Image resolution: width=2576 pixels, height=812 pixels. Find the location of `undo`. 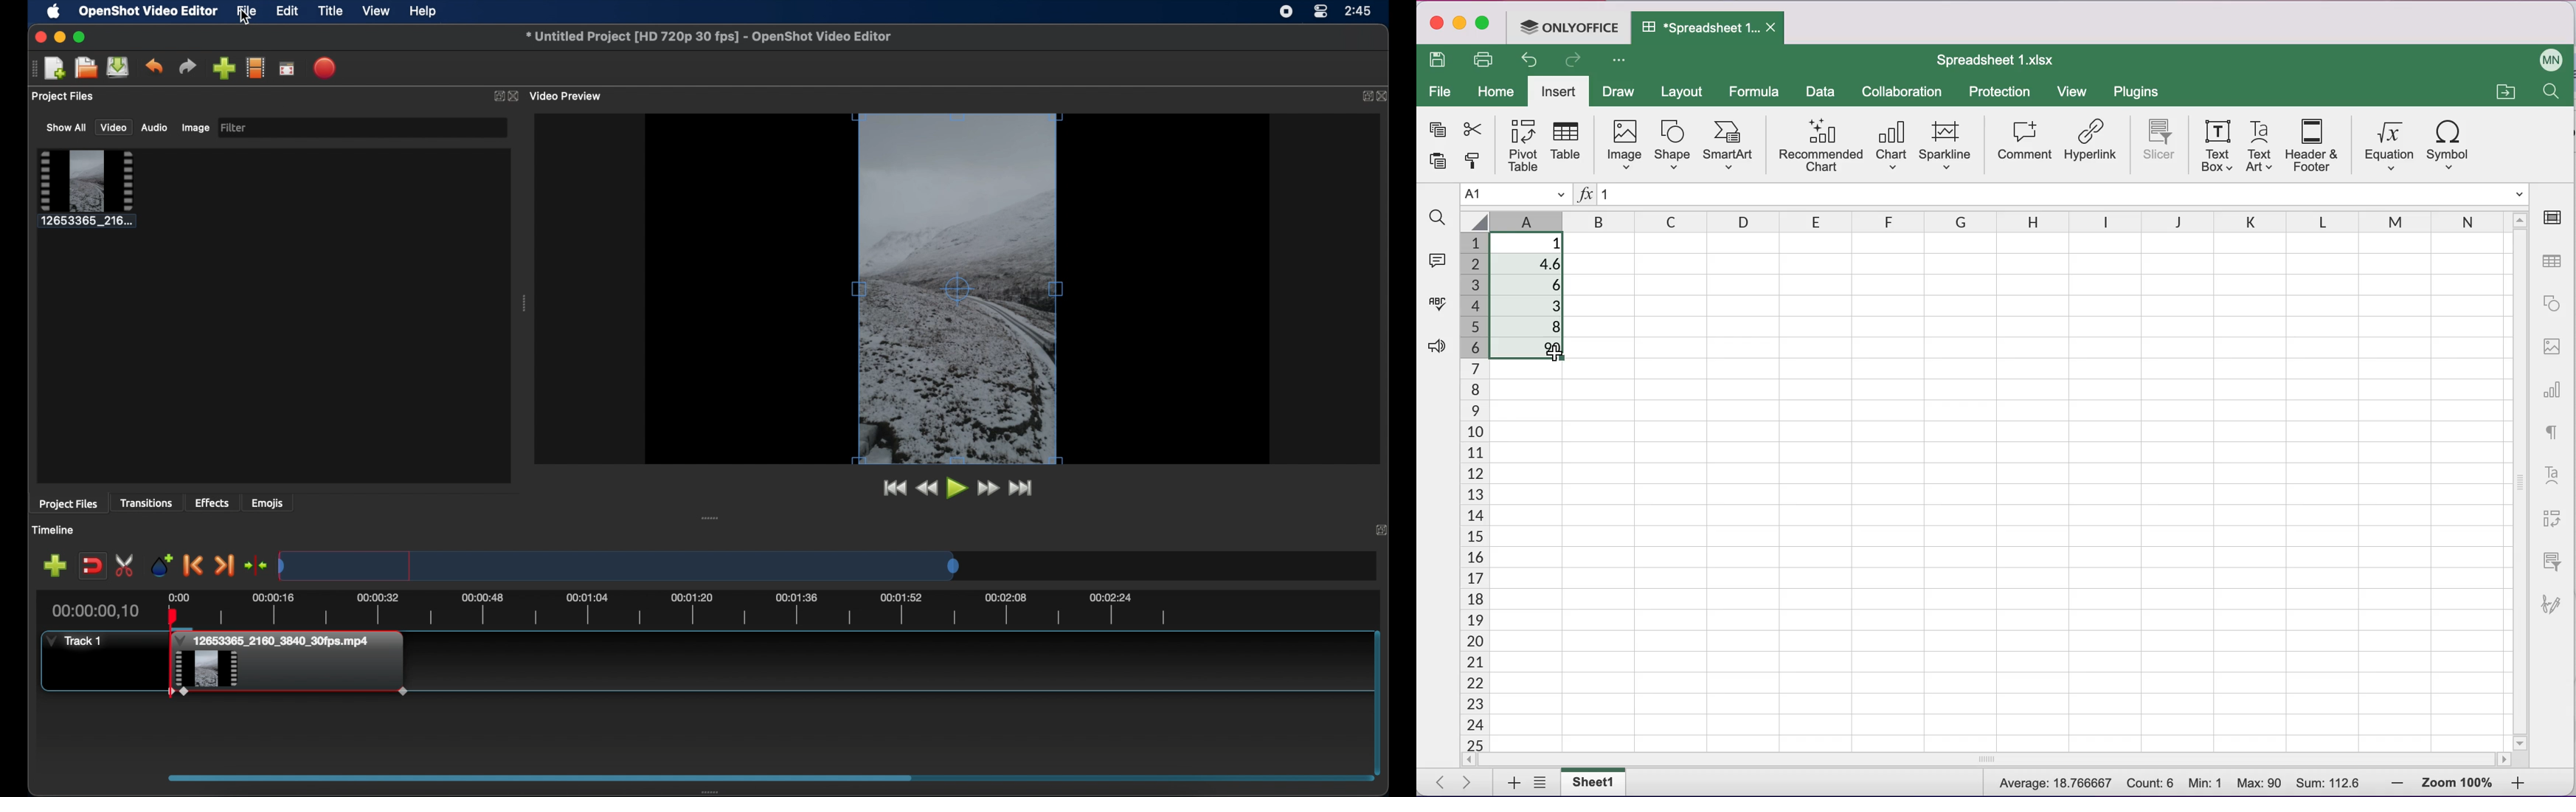

undo is located at coordinates (1526, 60).